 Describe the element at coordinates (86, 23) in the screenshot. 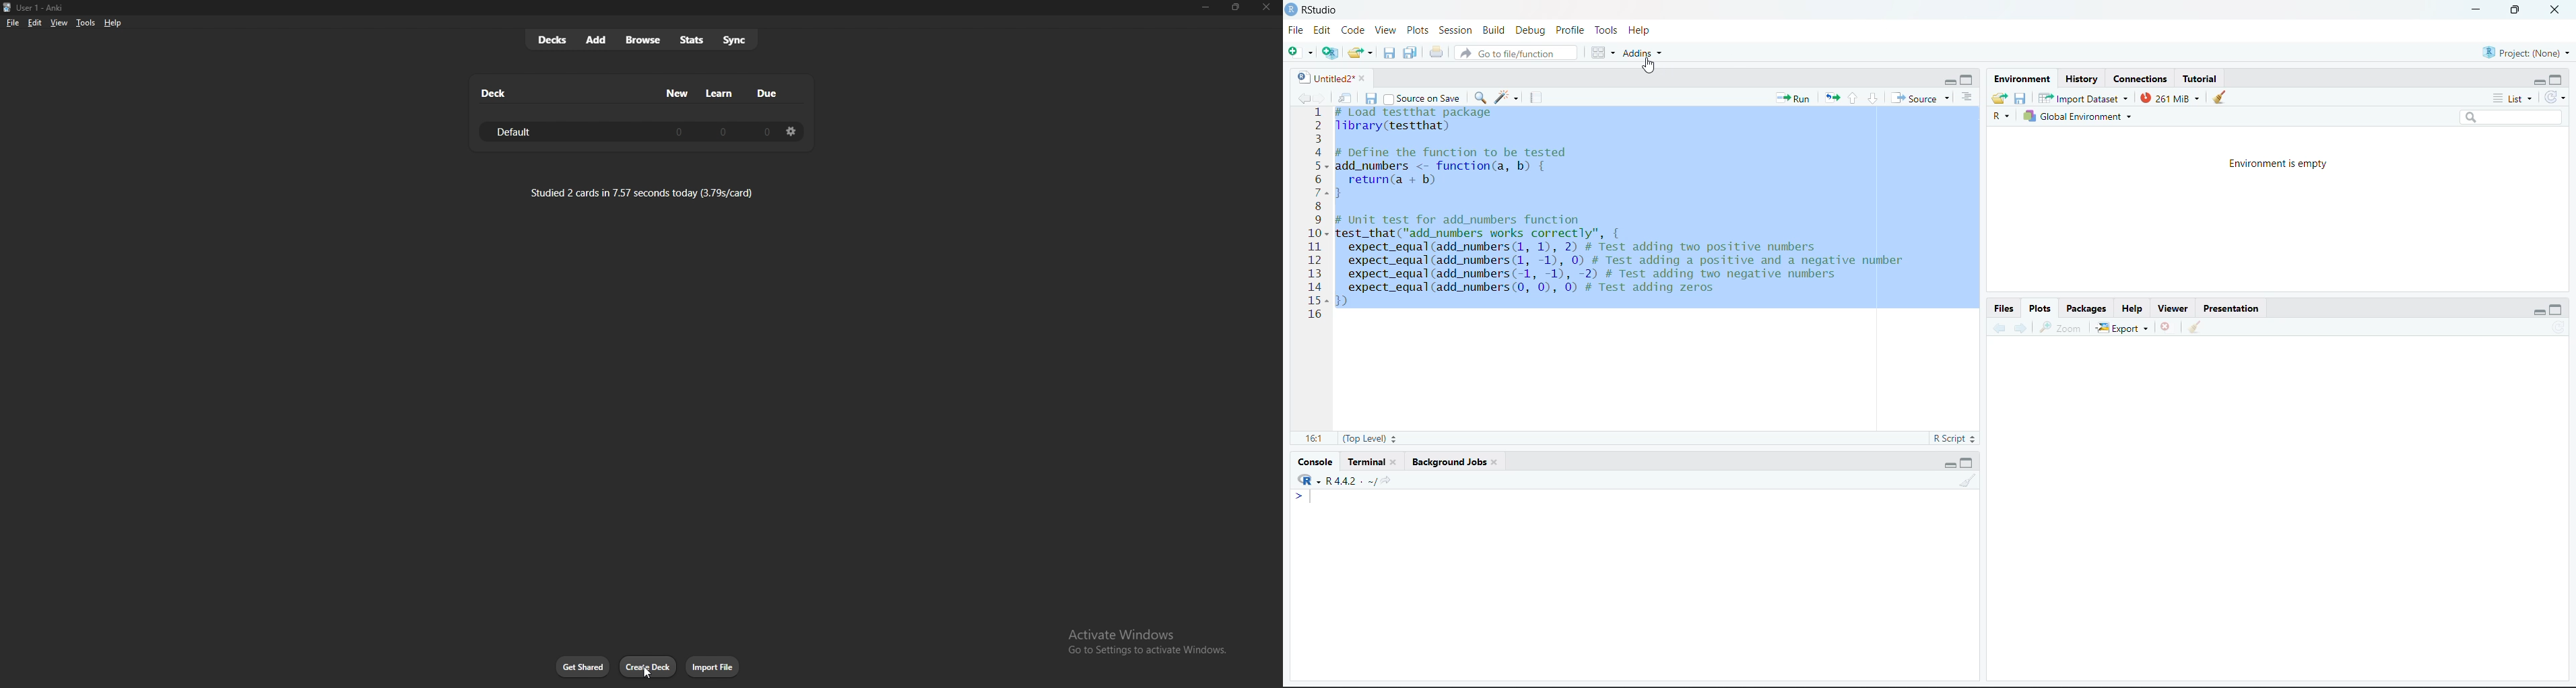

I see `tools` at that location.